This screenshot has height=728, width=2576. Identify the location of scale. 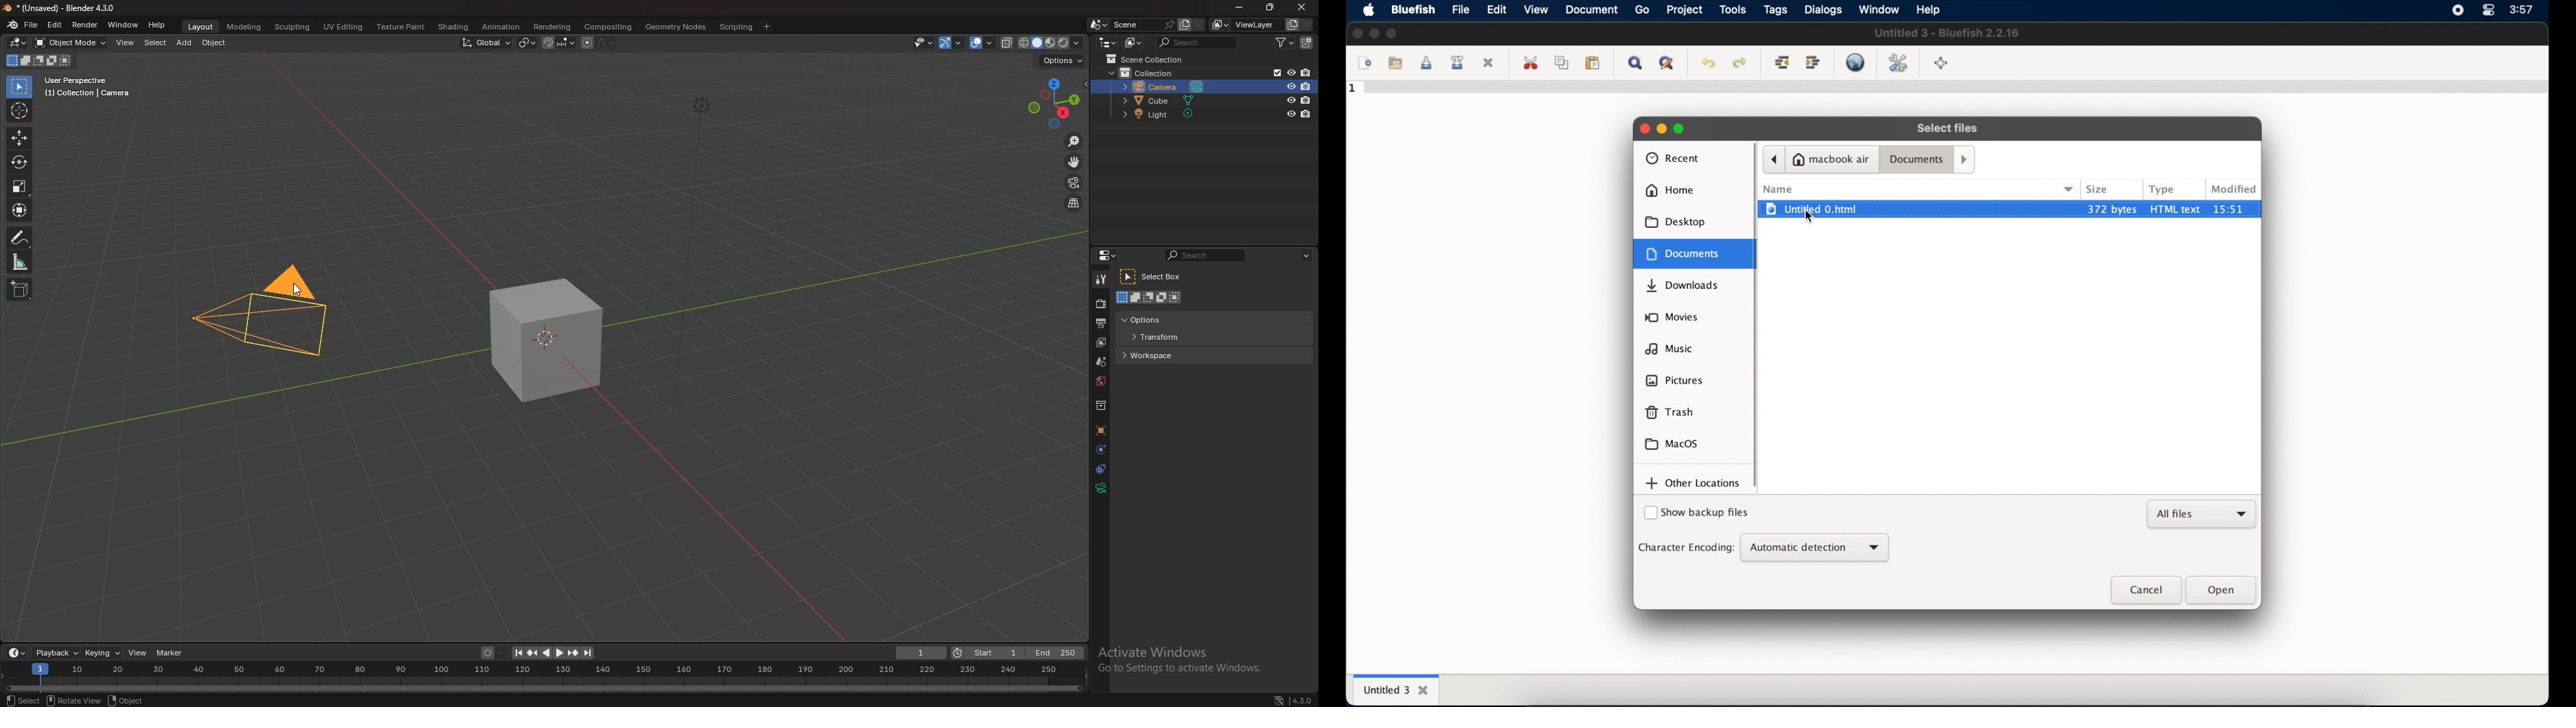
(21, 185).